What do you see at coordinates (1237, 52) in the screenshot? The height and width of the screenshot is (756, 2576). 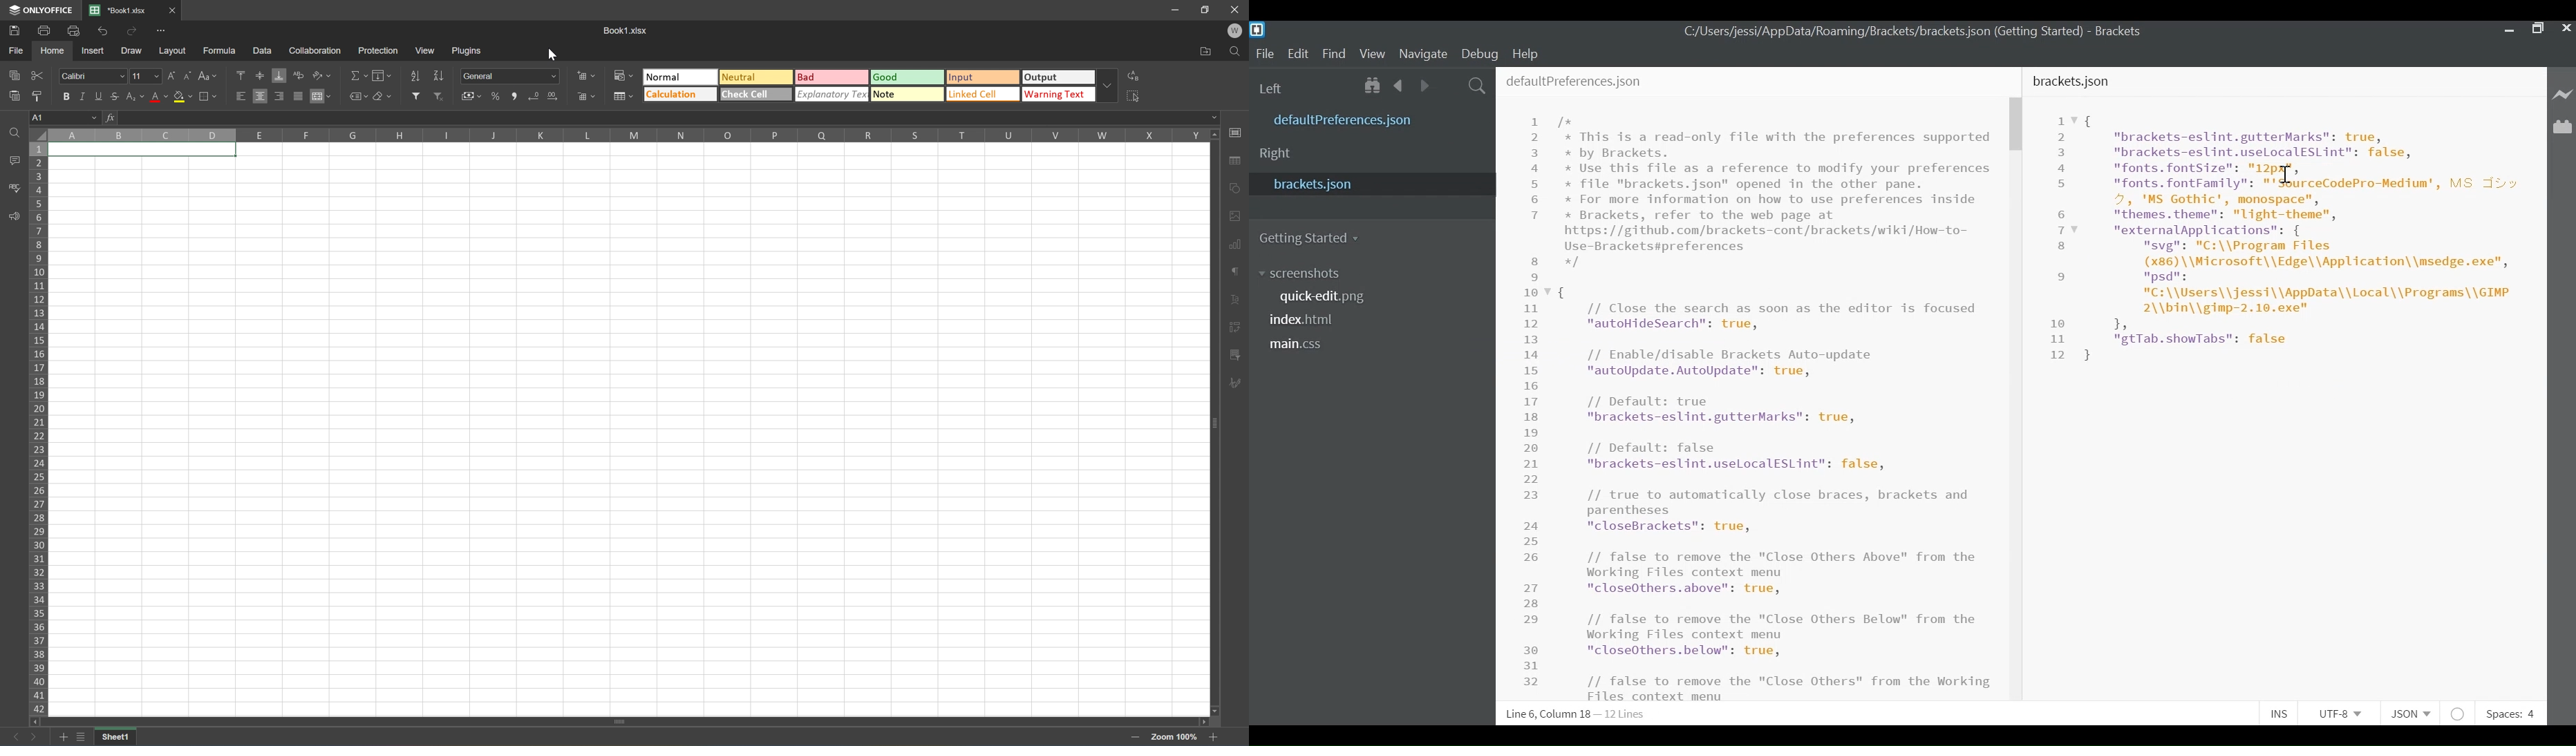 I see `Find` at bounding box center [1237, 52].